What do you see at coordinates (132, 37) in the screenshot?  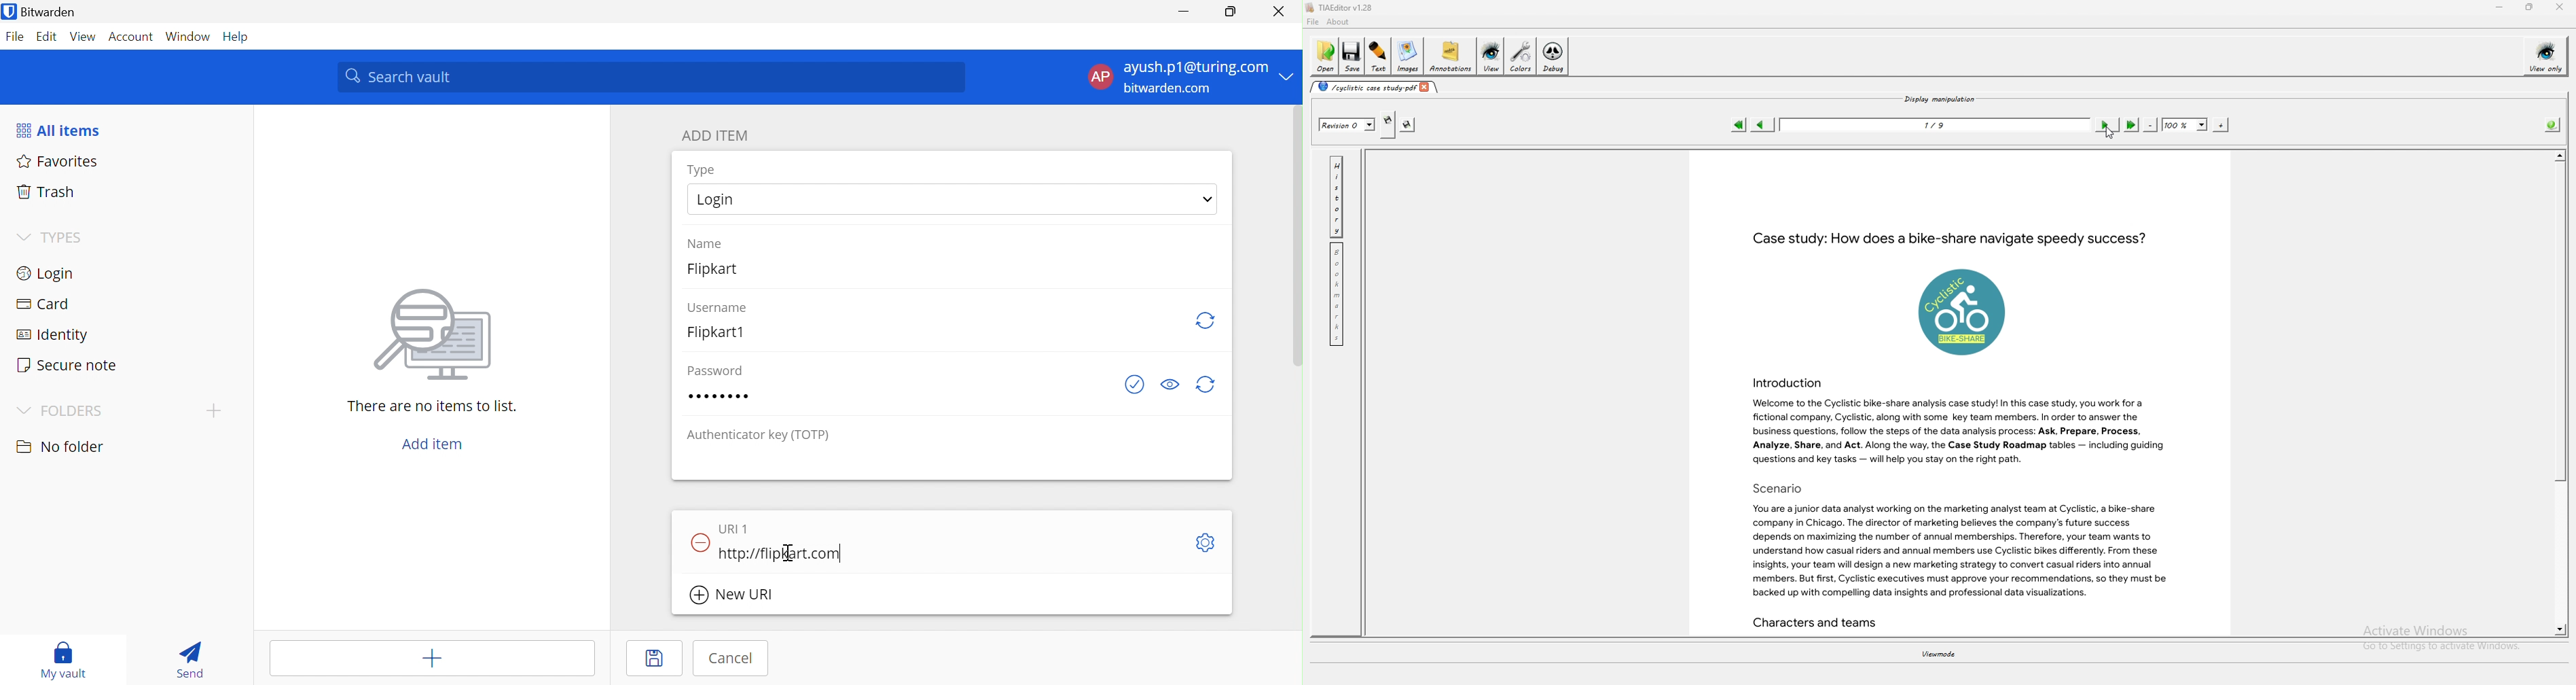 I see `Account` at bounding box center [132, 37].